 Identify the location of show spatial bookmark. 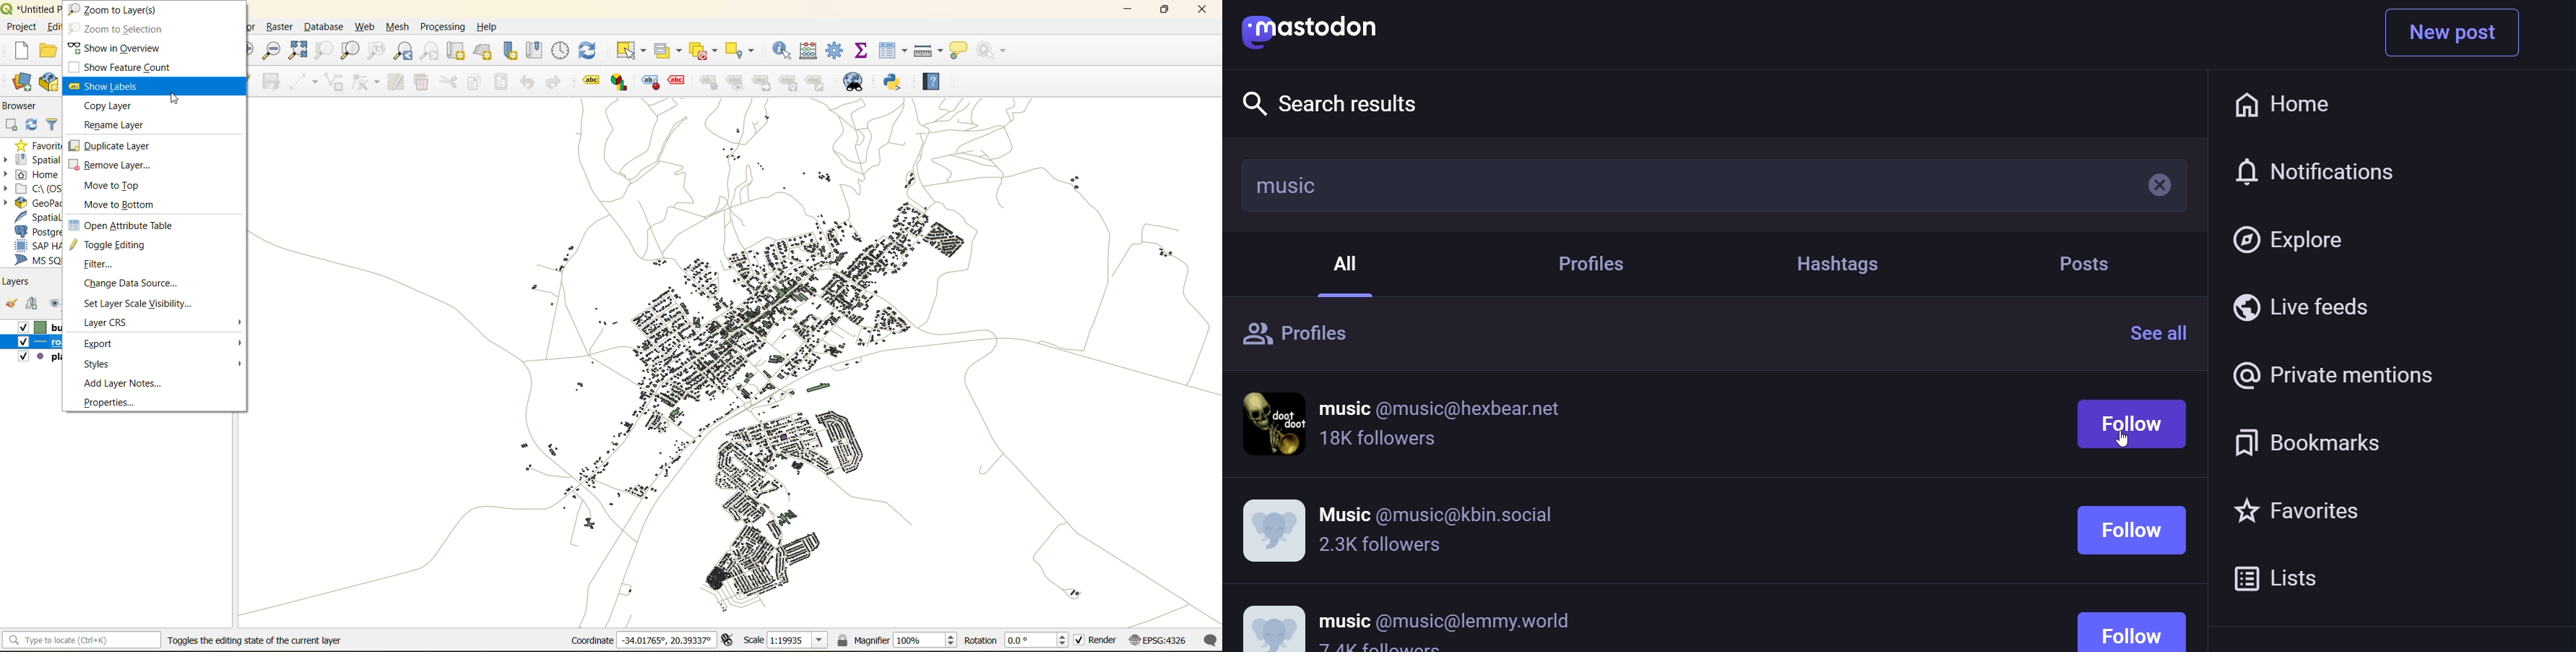
(536, 53).